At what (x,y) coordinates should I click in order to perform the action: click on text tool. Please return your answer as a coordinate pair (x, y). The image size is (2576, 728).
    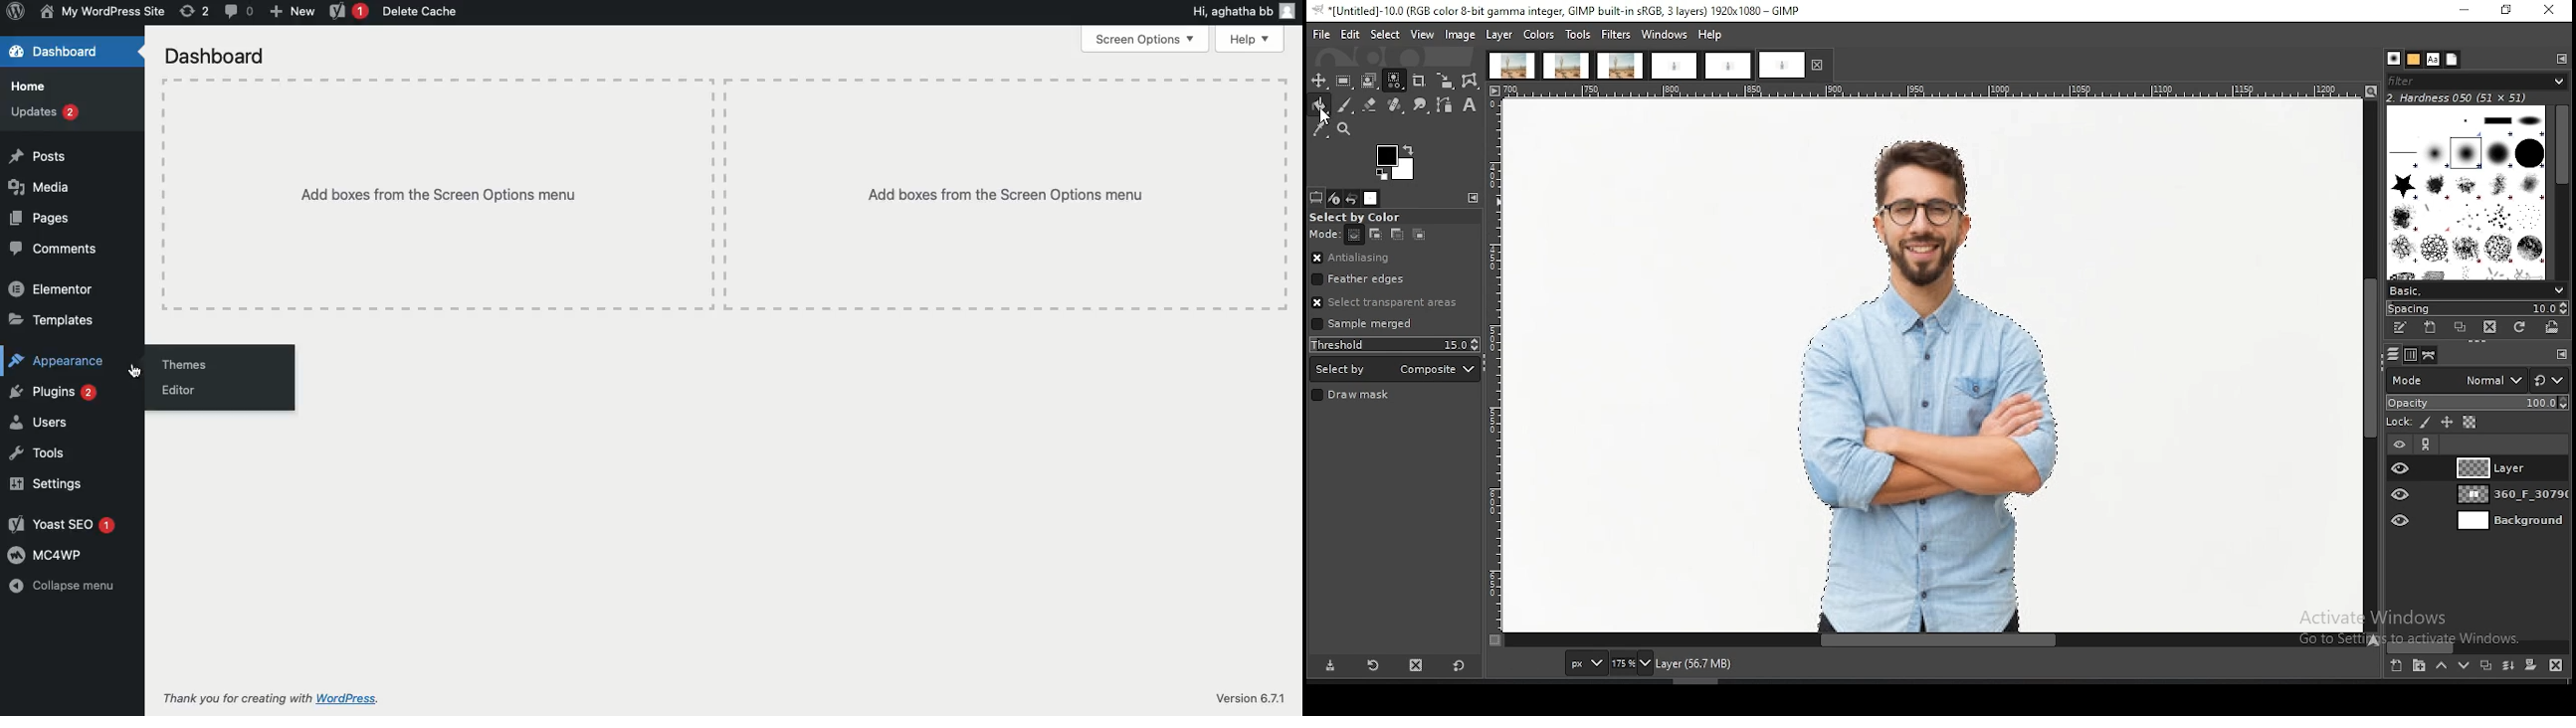
    Looking at the image, I should click on (1470, 105).